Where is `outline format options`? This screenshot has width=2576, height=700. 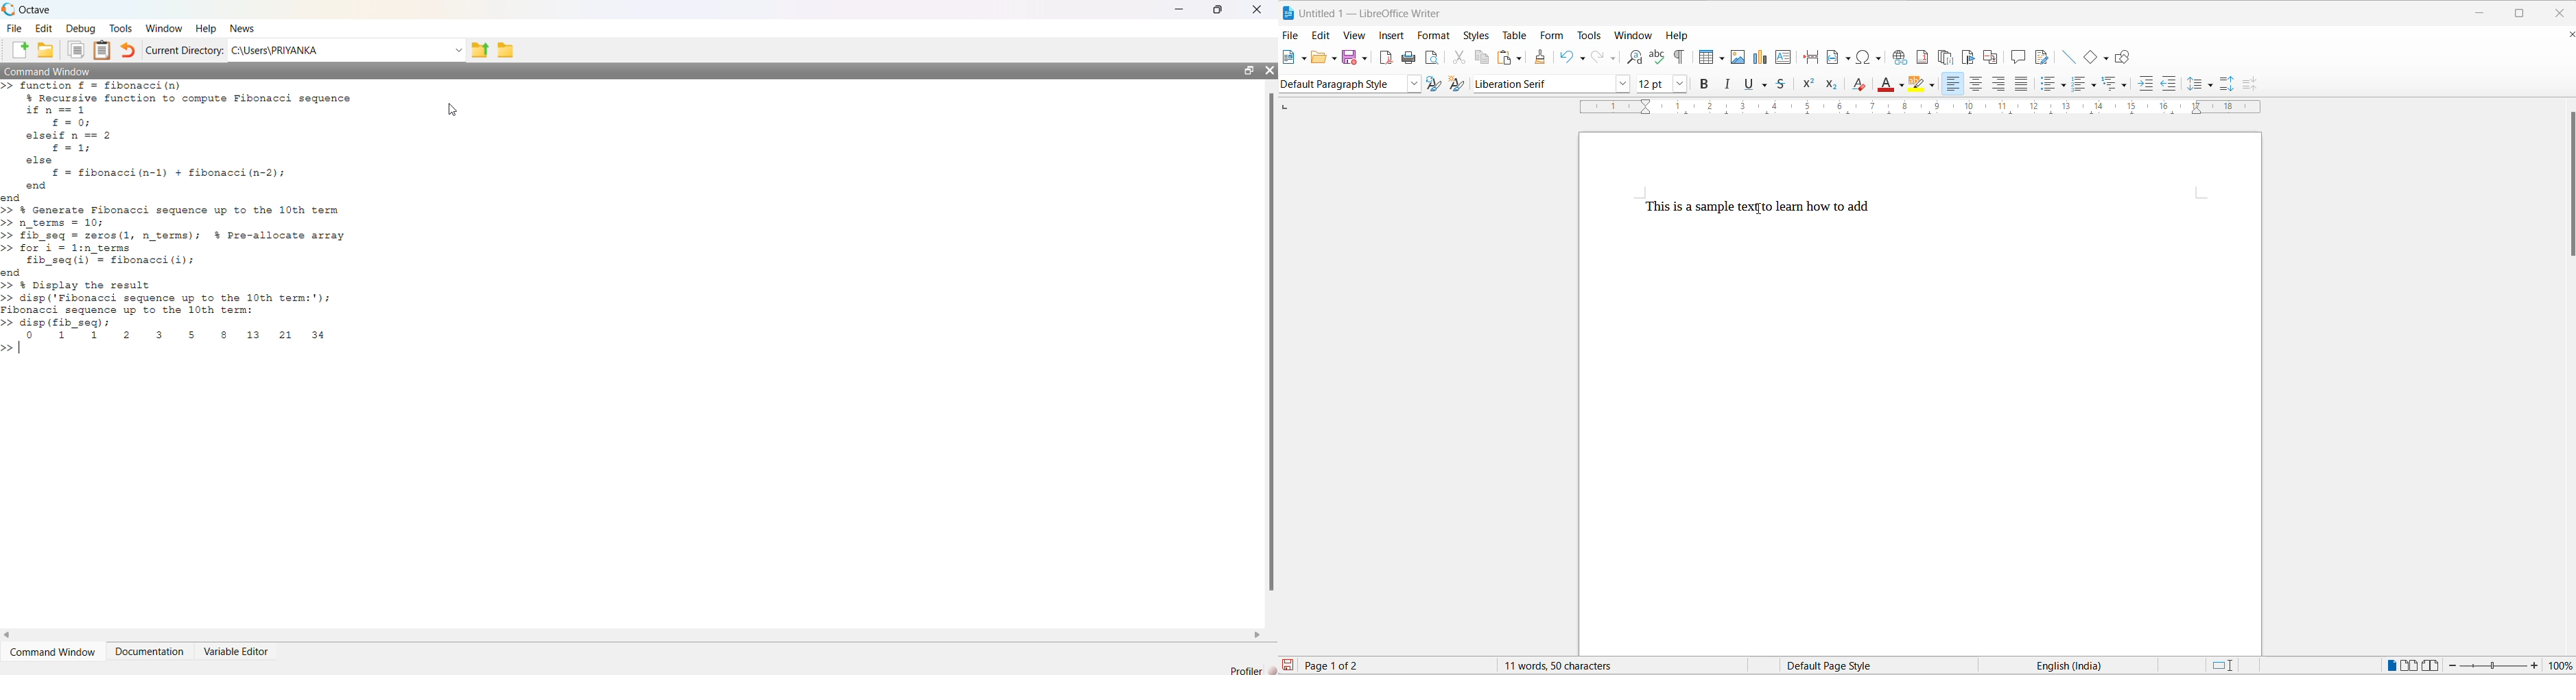 outline format options is located at coordinates (2125, 85).